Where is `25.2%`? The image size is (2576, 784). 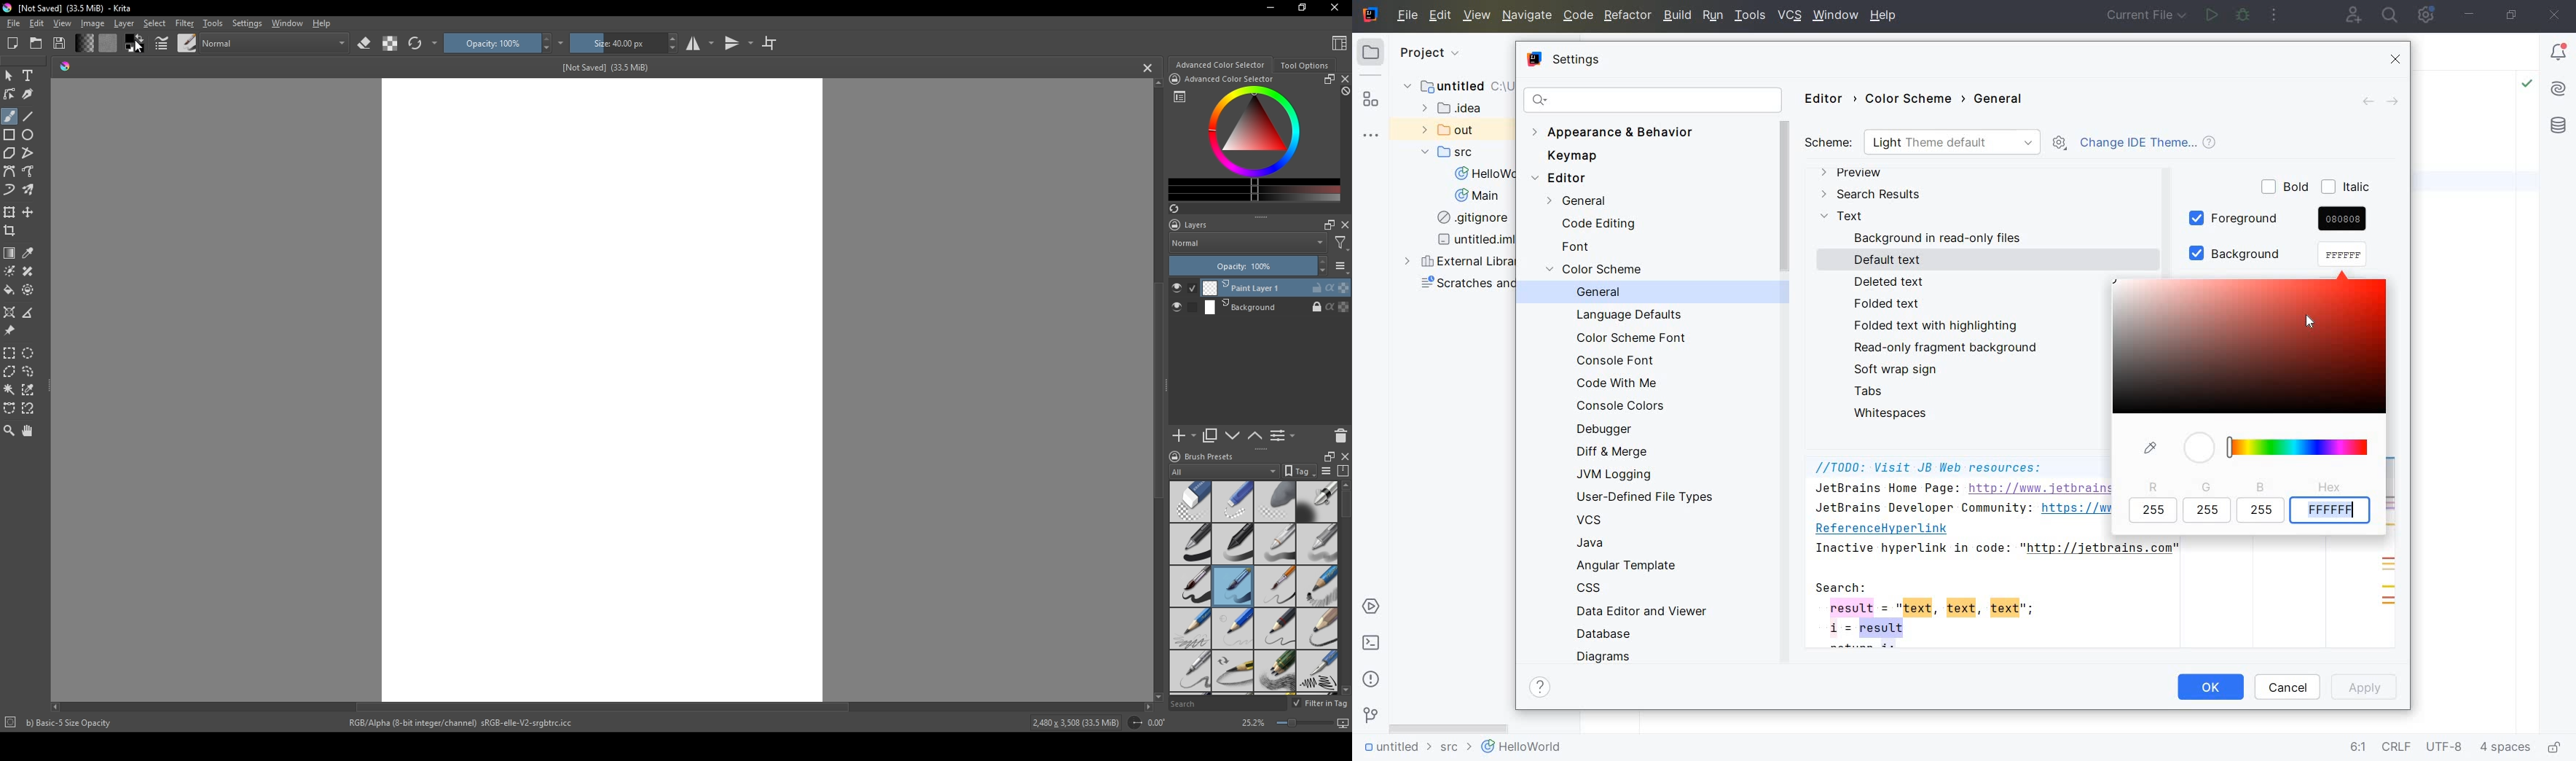
25.2% is located at coordinates (1252, 724).